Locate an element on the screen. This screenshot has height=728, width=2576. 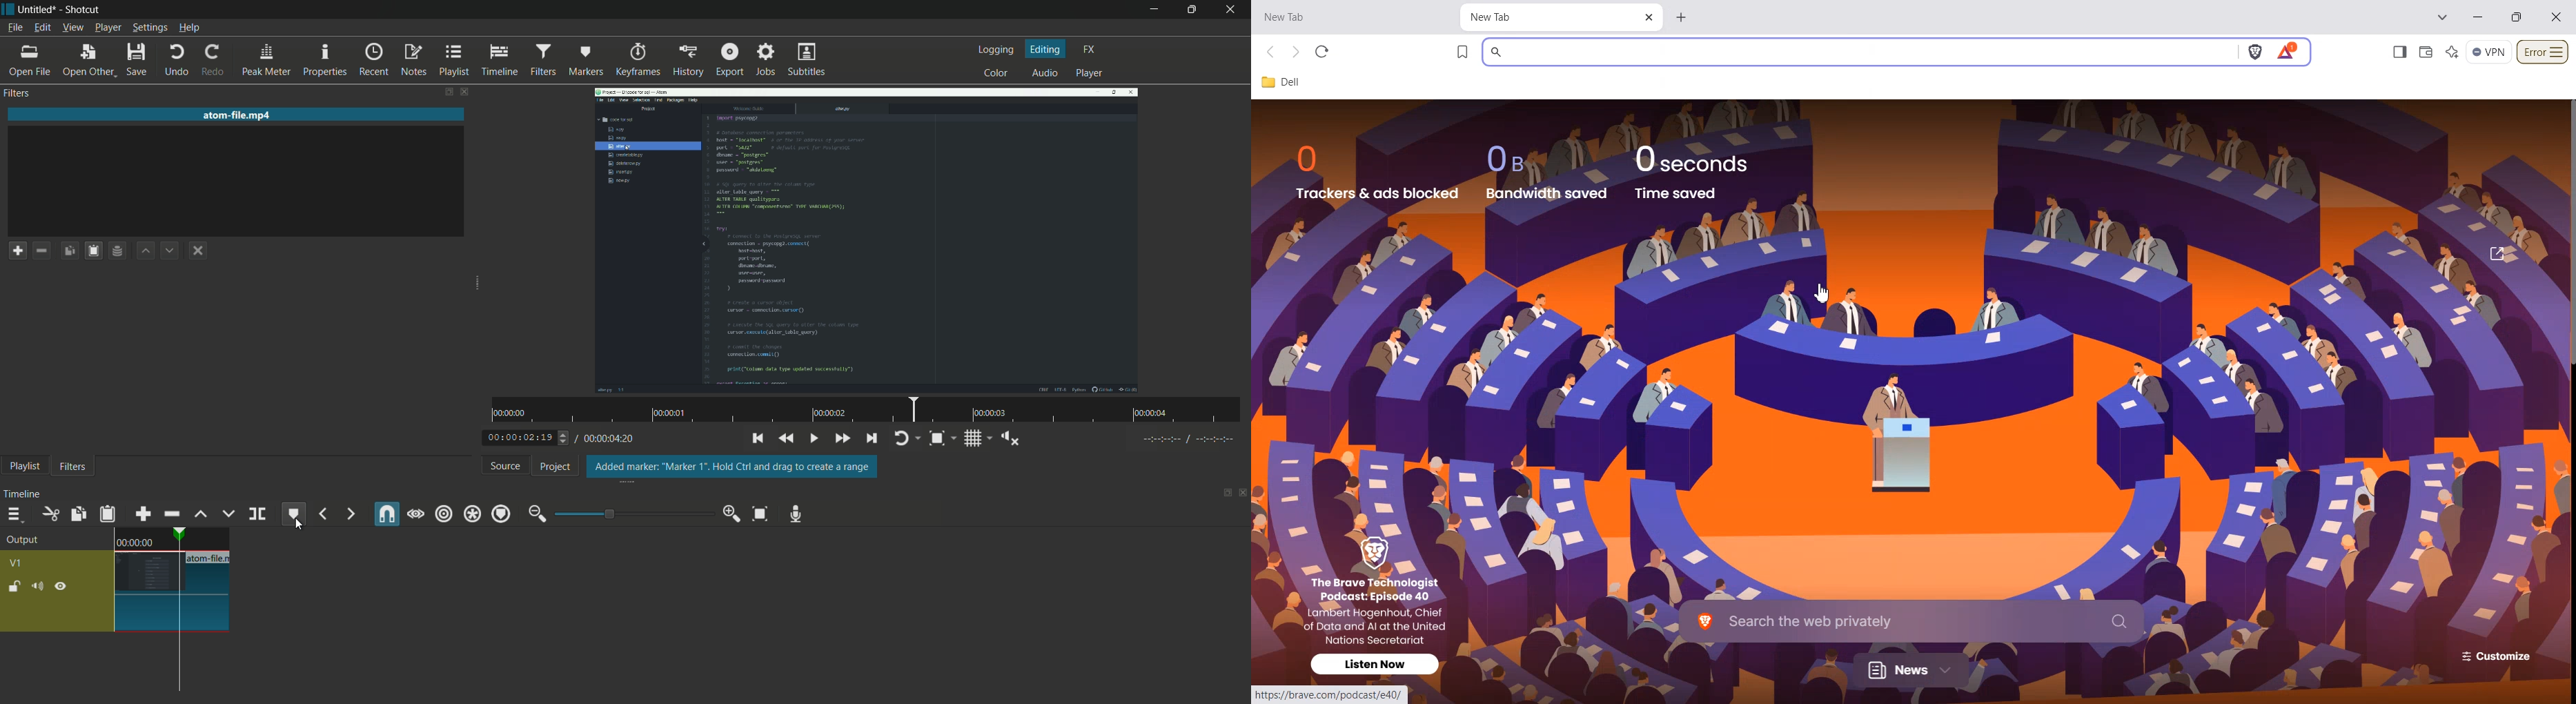
total time is located at coordinates (612, 441).